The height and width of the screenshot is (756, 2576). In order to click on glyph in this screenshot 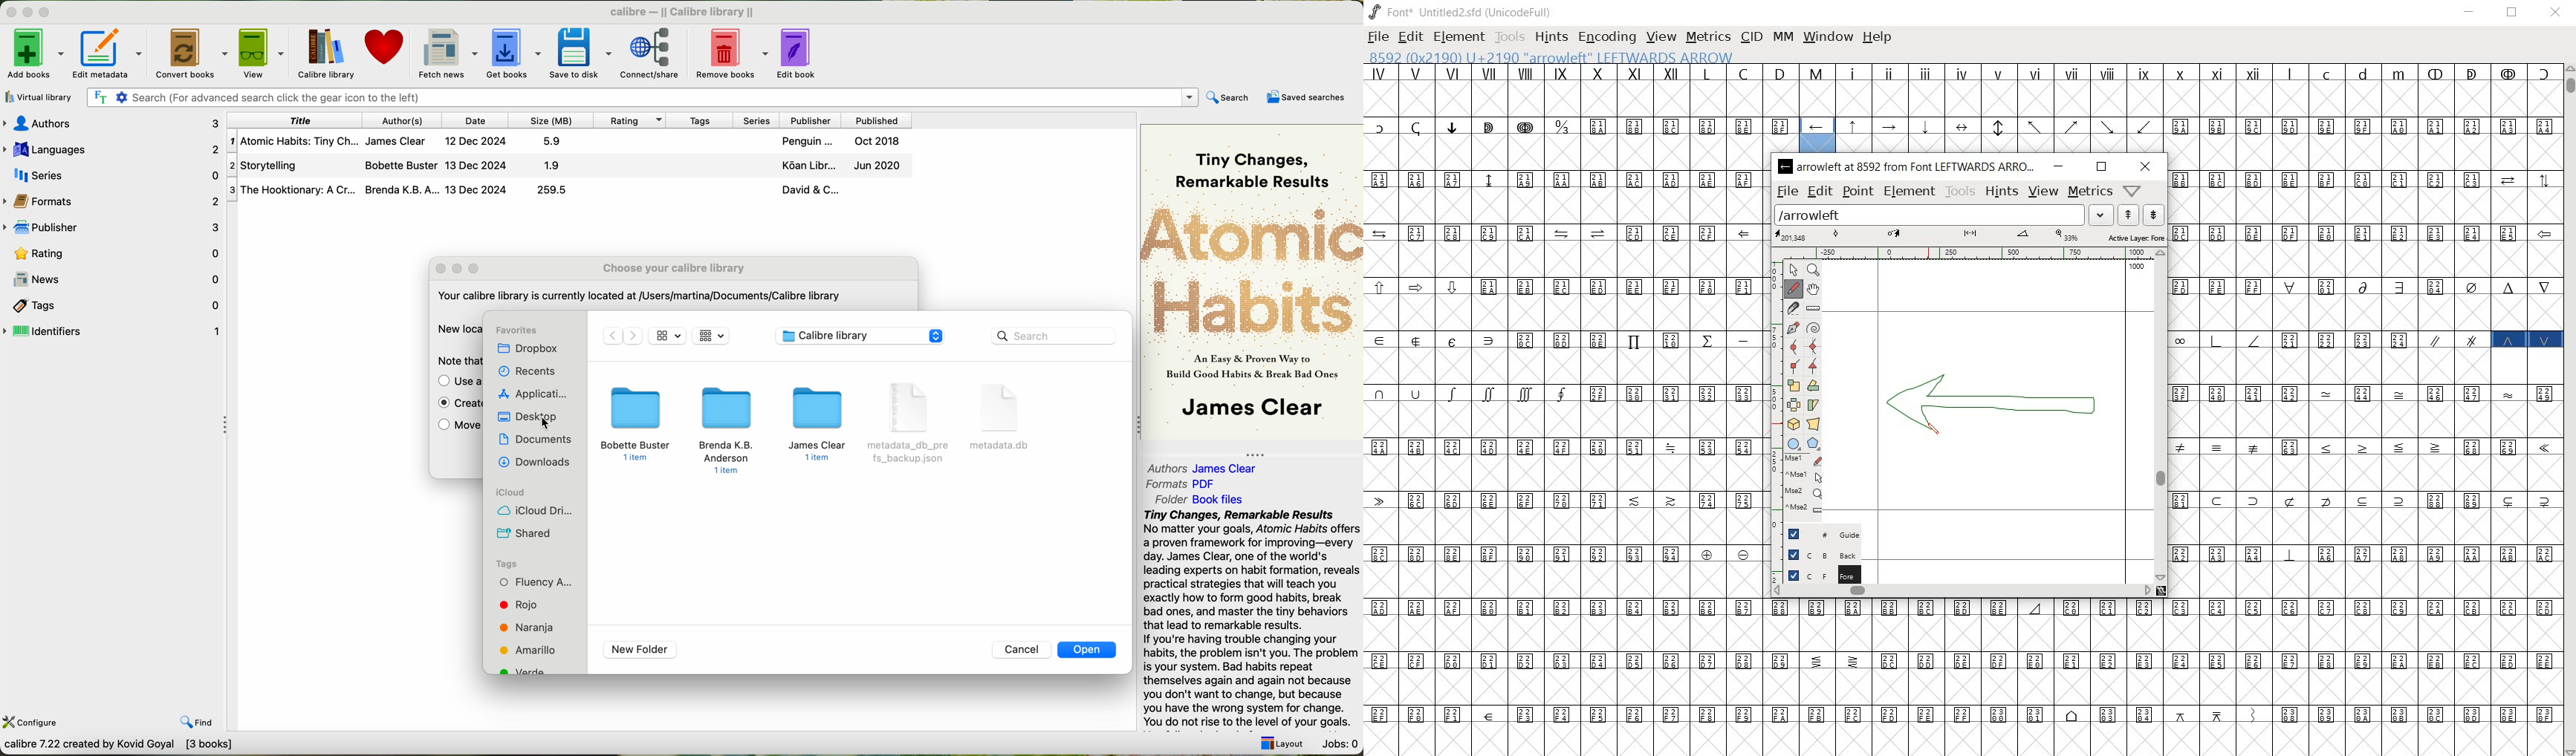, I will do `click(2005, 133)`.